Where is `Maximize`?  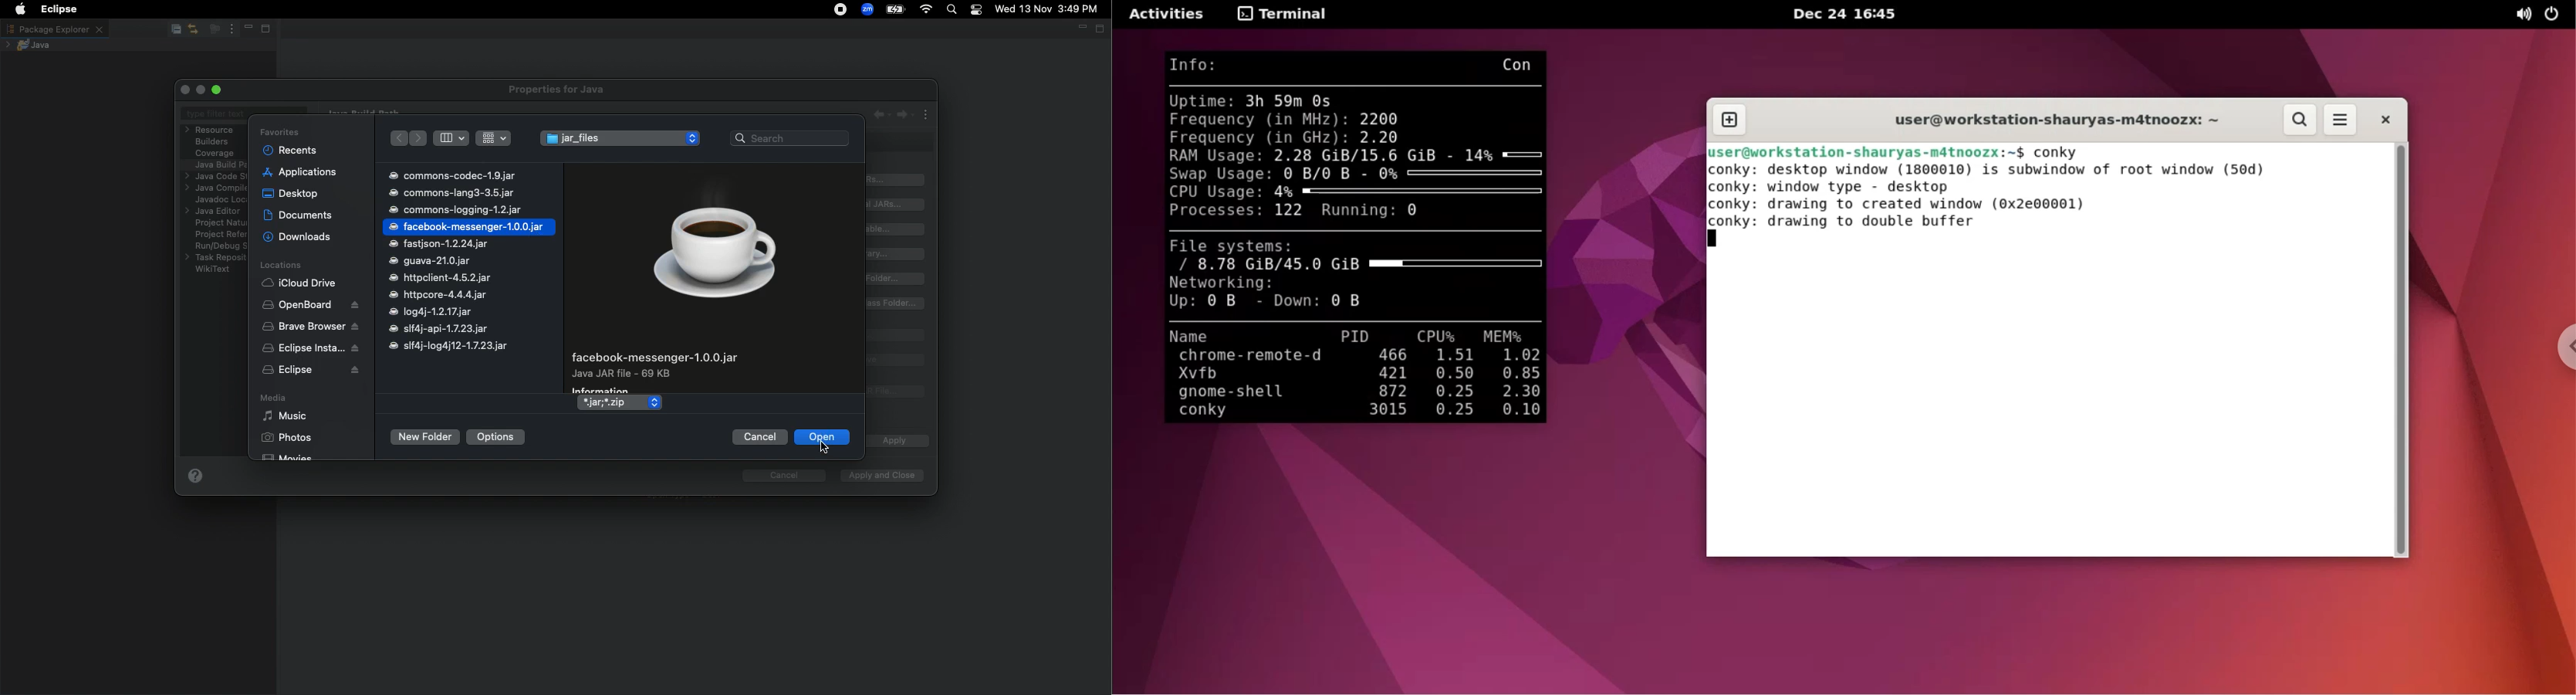
Maximize is located at coordinates (1101, 29).